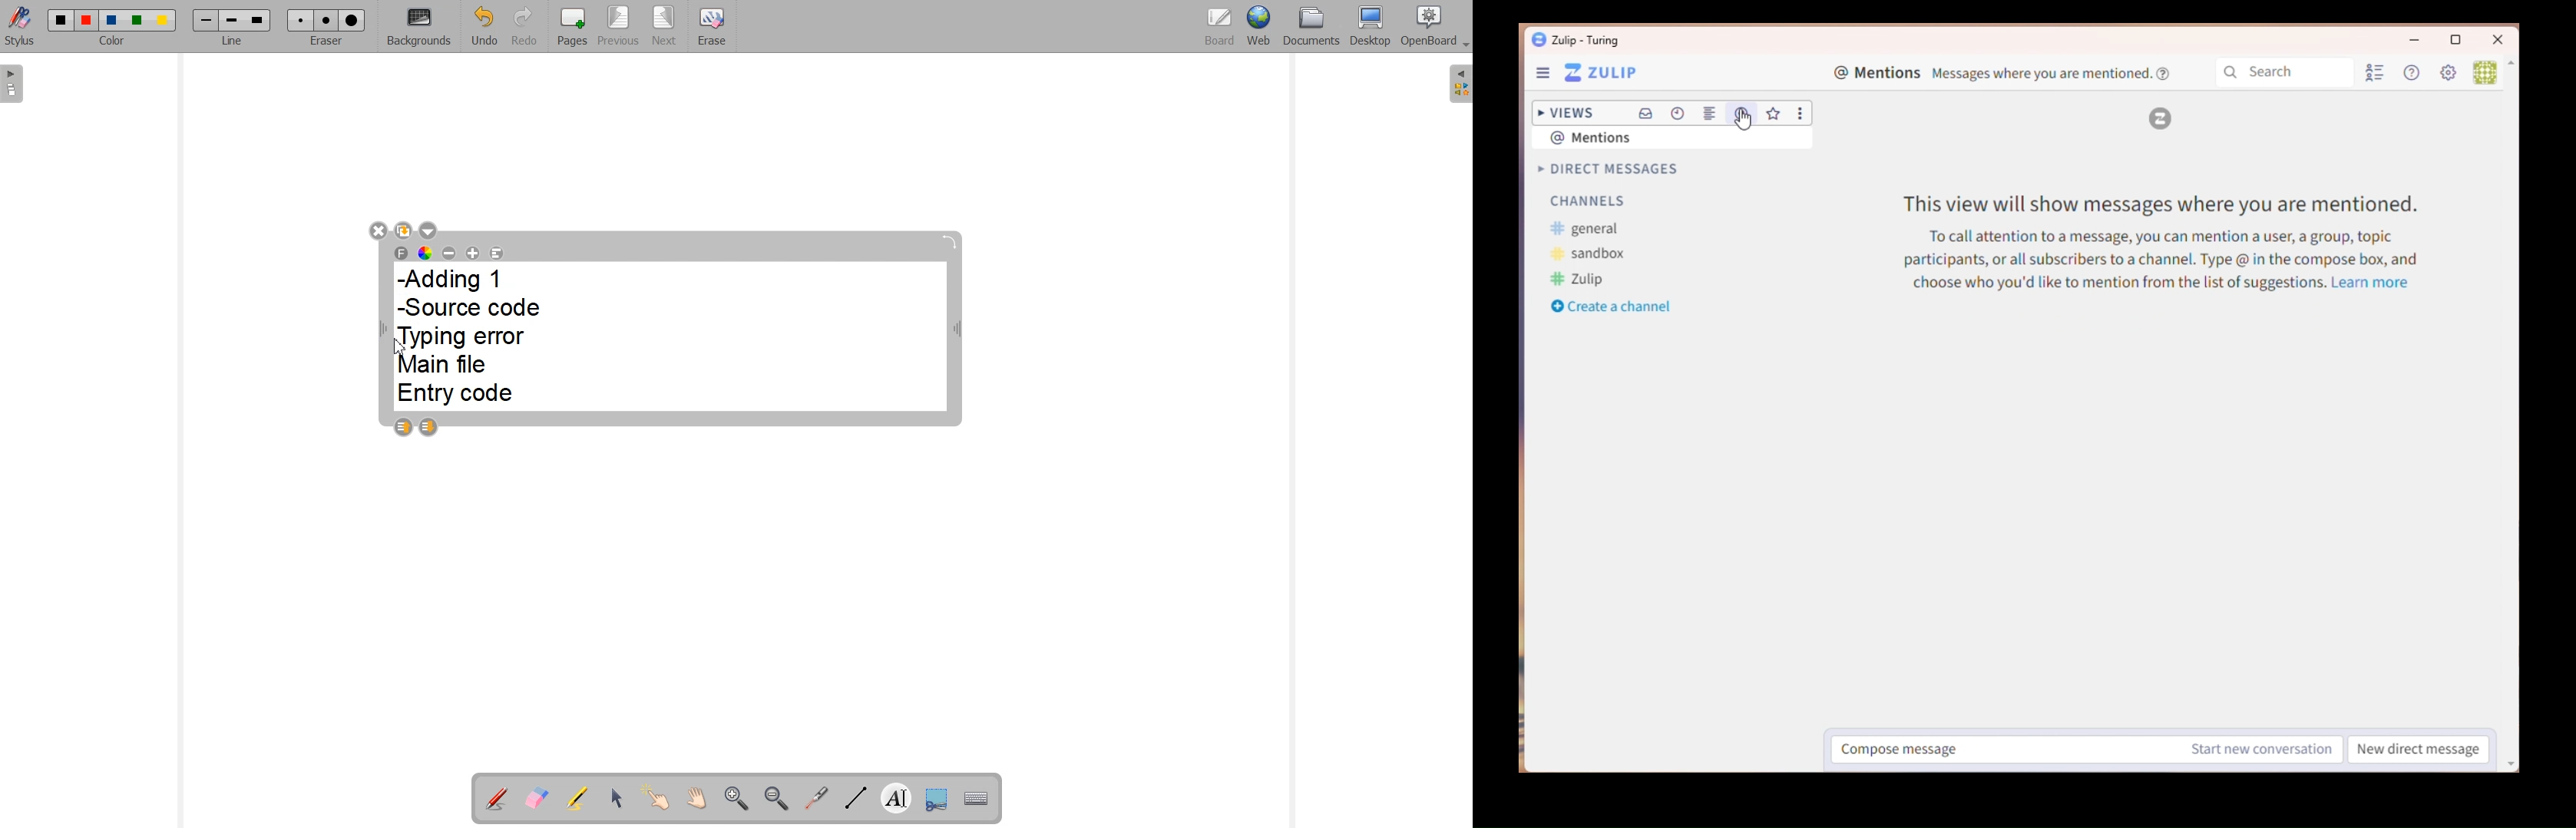  I want to click on Merge, so click(1712, 114).